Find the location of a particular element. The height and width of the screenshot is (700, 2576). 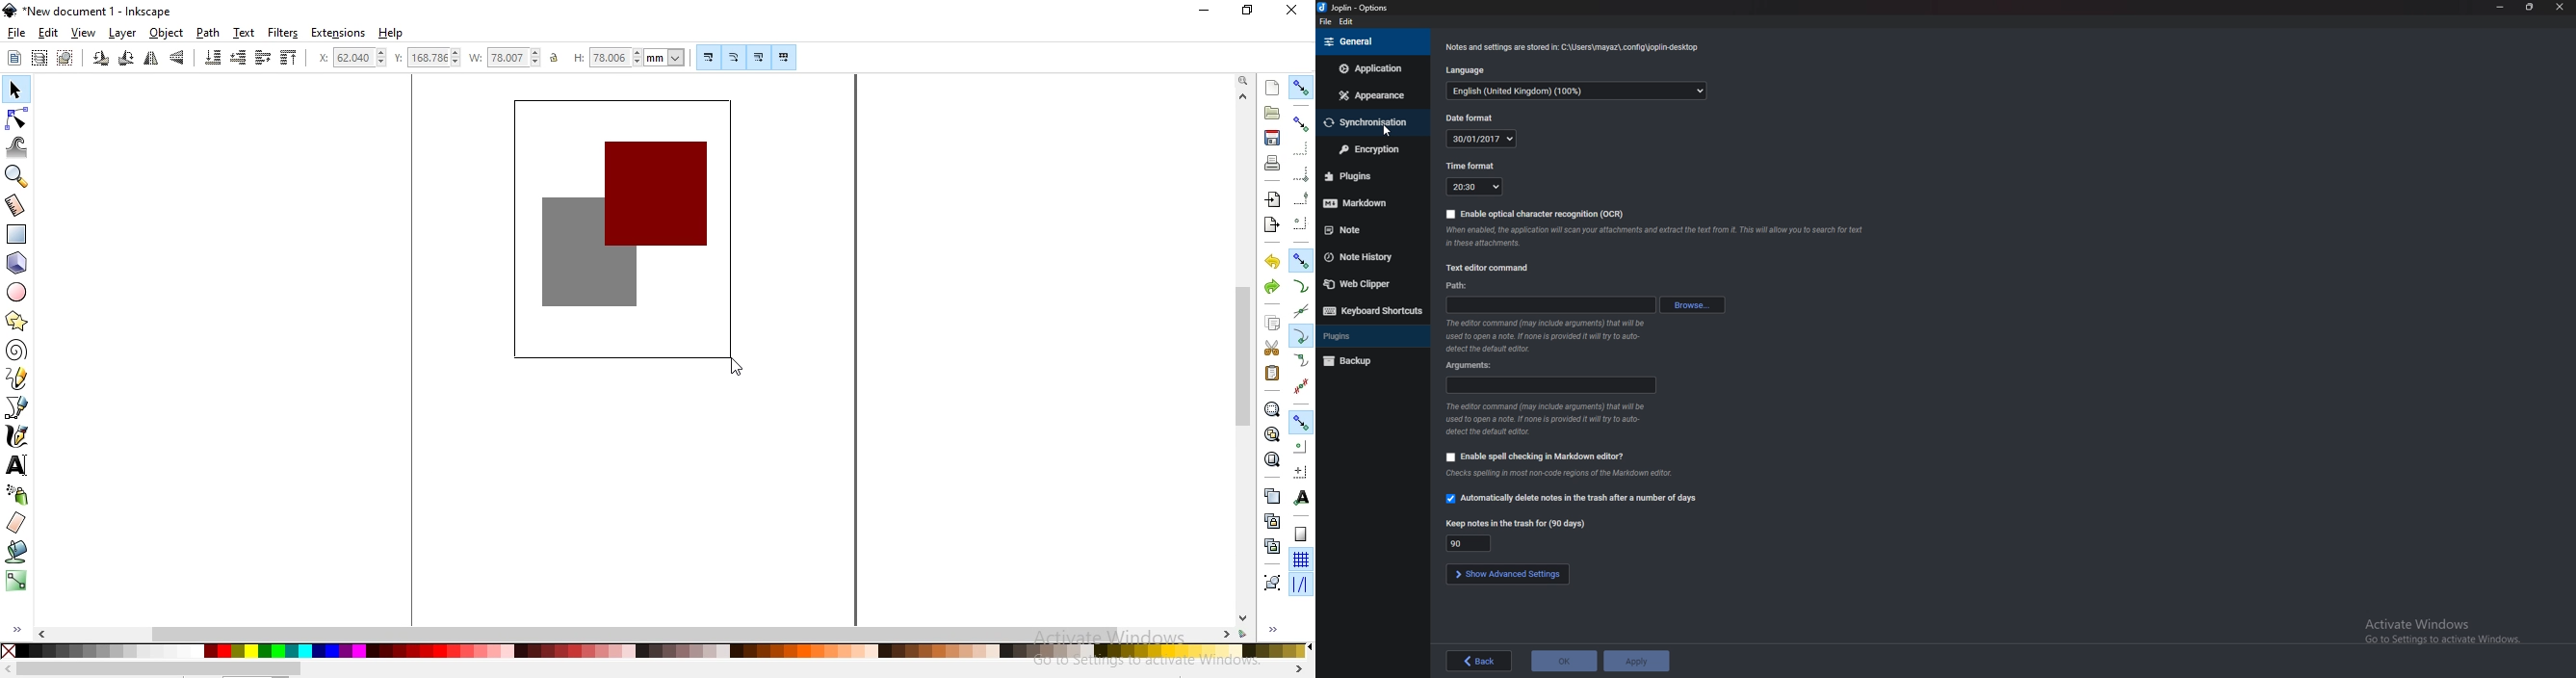

ok is located at coordinates (1562, 661).